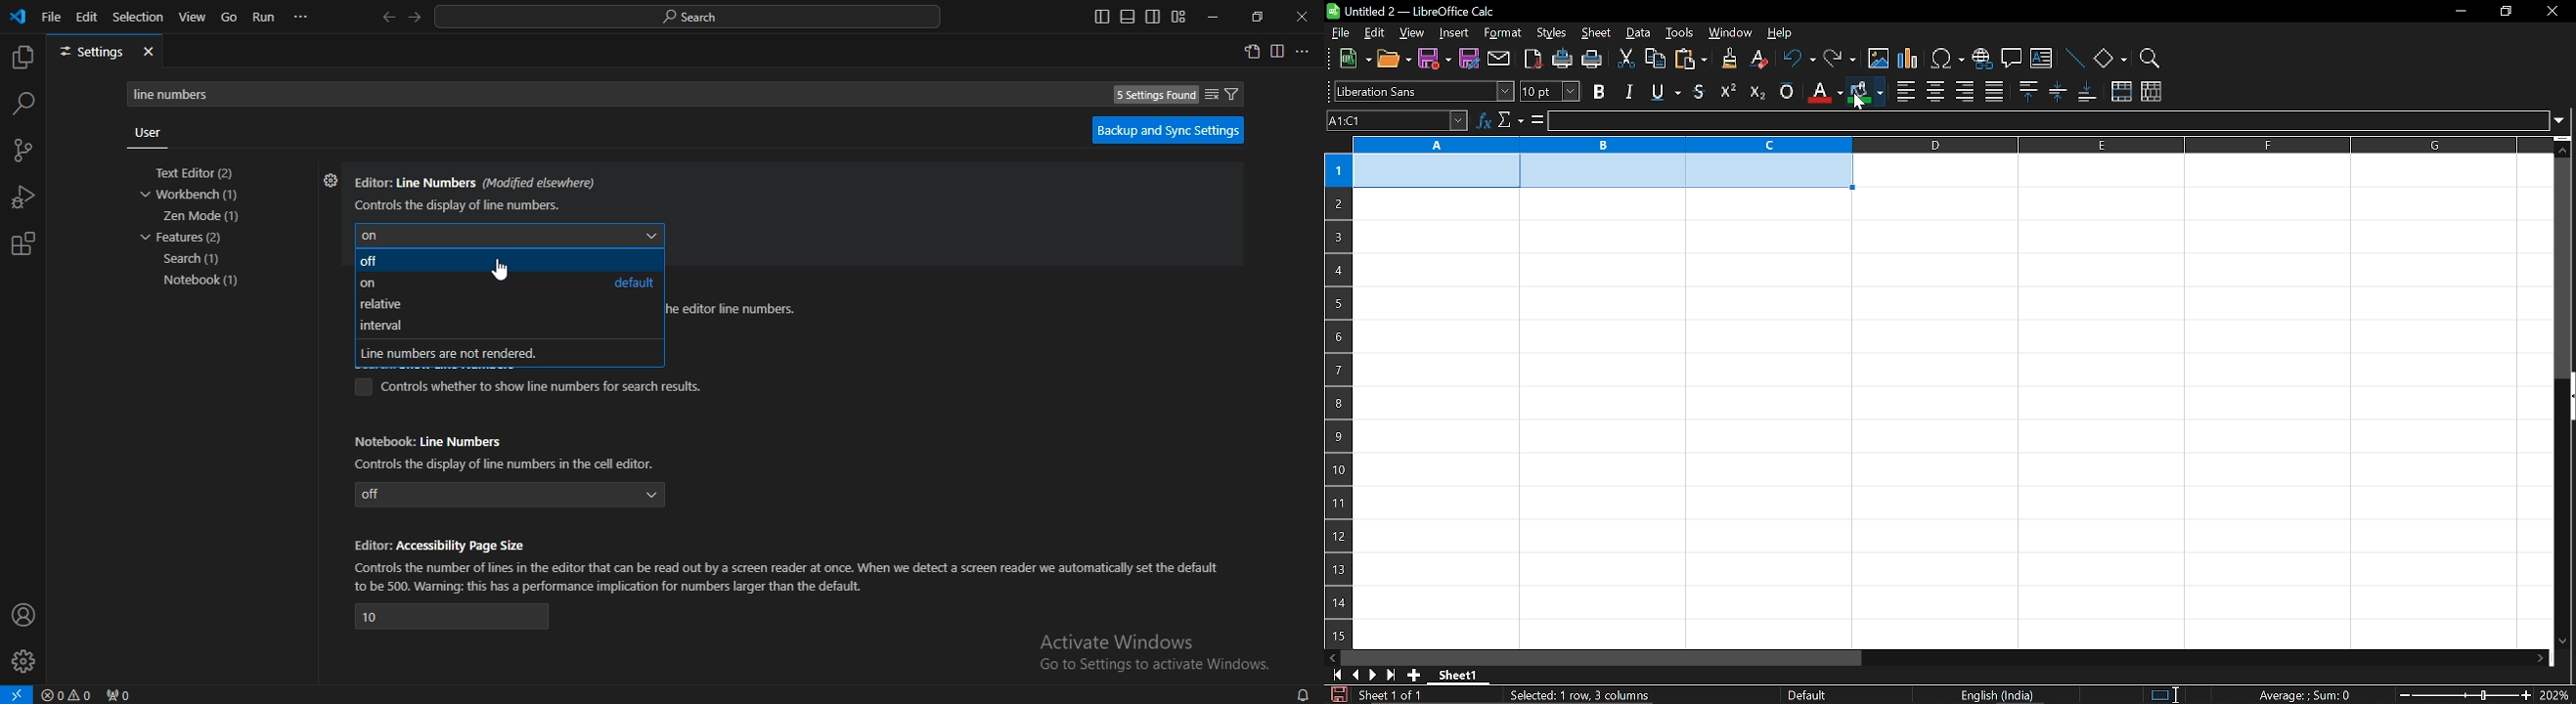 The height and width of the screenshot is (728, 2576). I want to click on rows, so click(1336, 378).